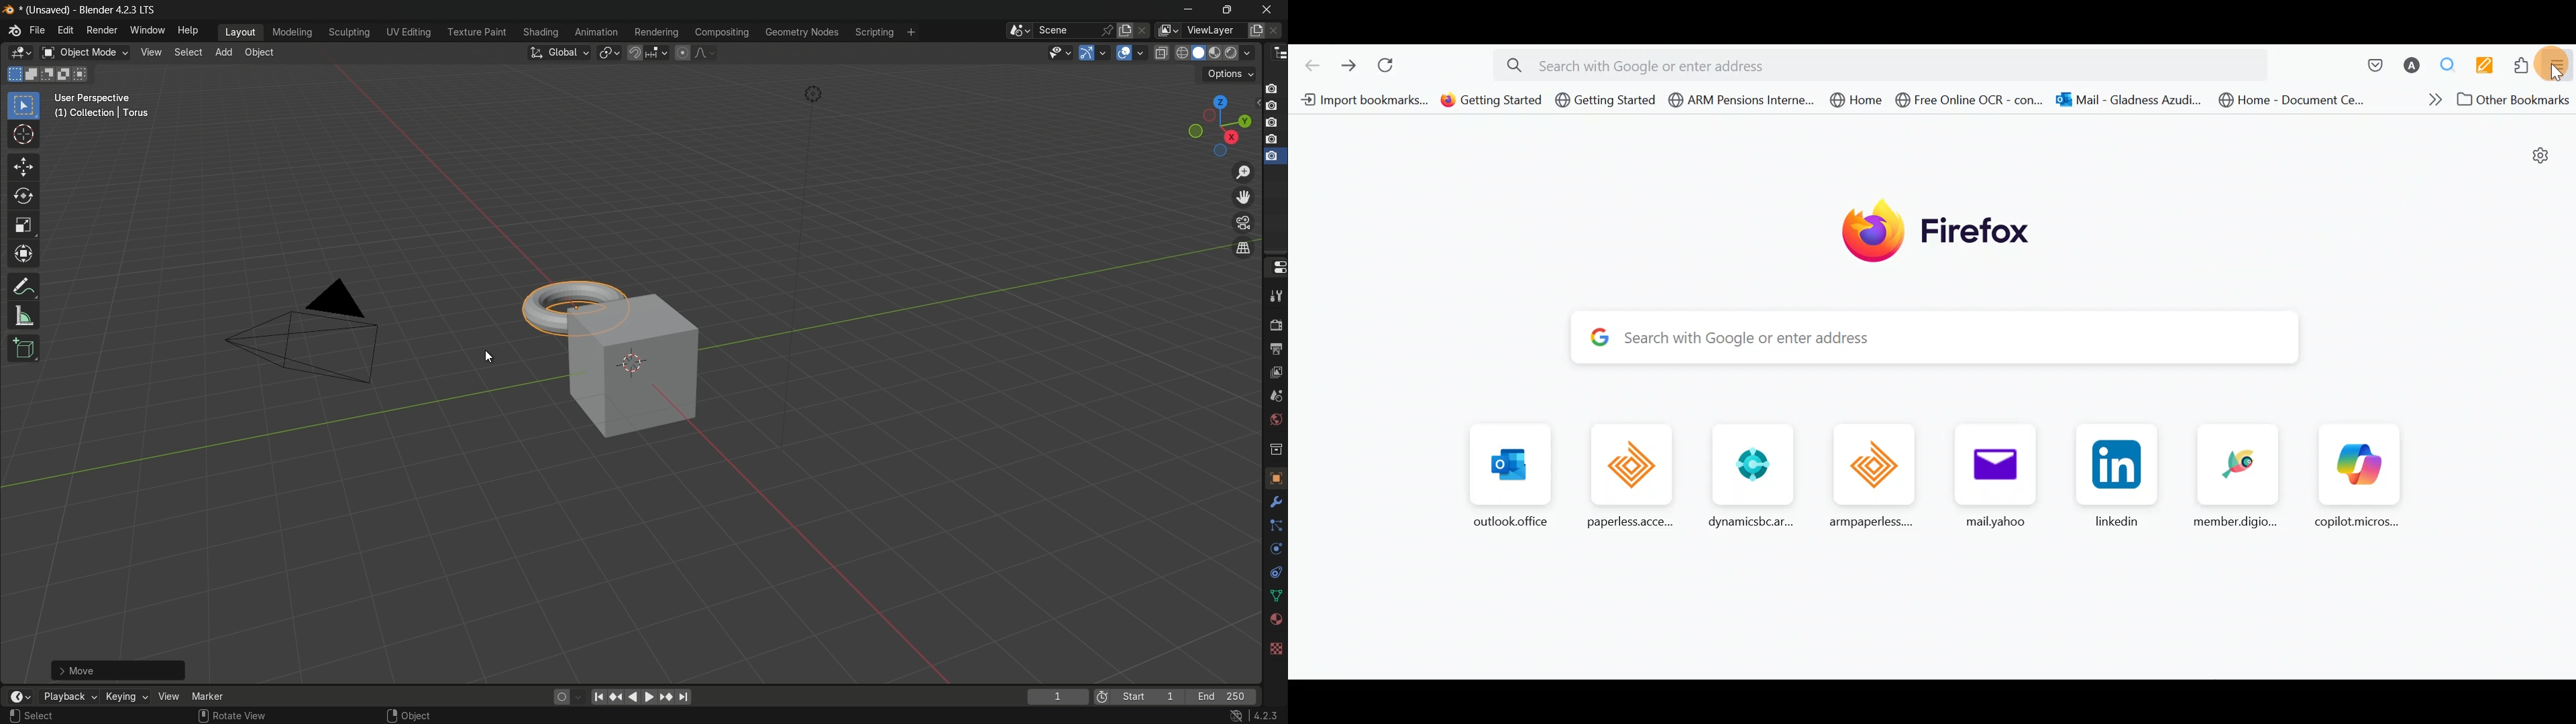 Image resolution: width=2576 pixels, height=728 pixels. I want to click on outliner, so click(1280, 54).